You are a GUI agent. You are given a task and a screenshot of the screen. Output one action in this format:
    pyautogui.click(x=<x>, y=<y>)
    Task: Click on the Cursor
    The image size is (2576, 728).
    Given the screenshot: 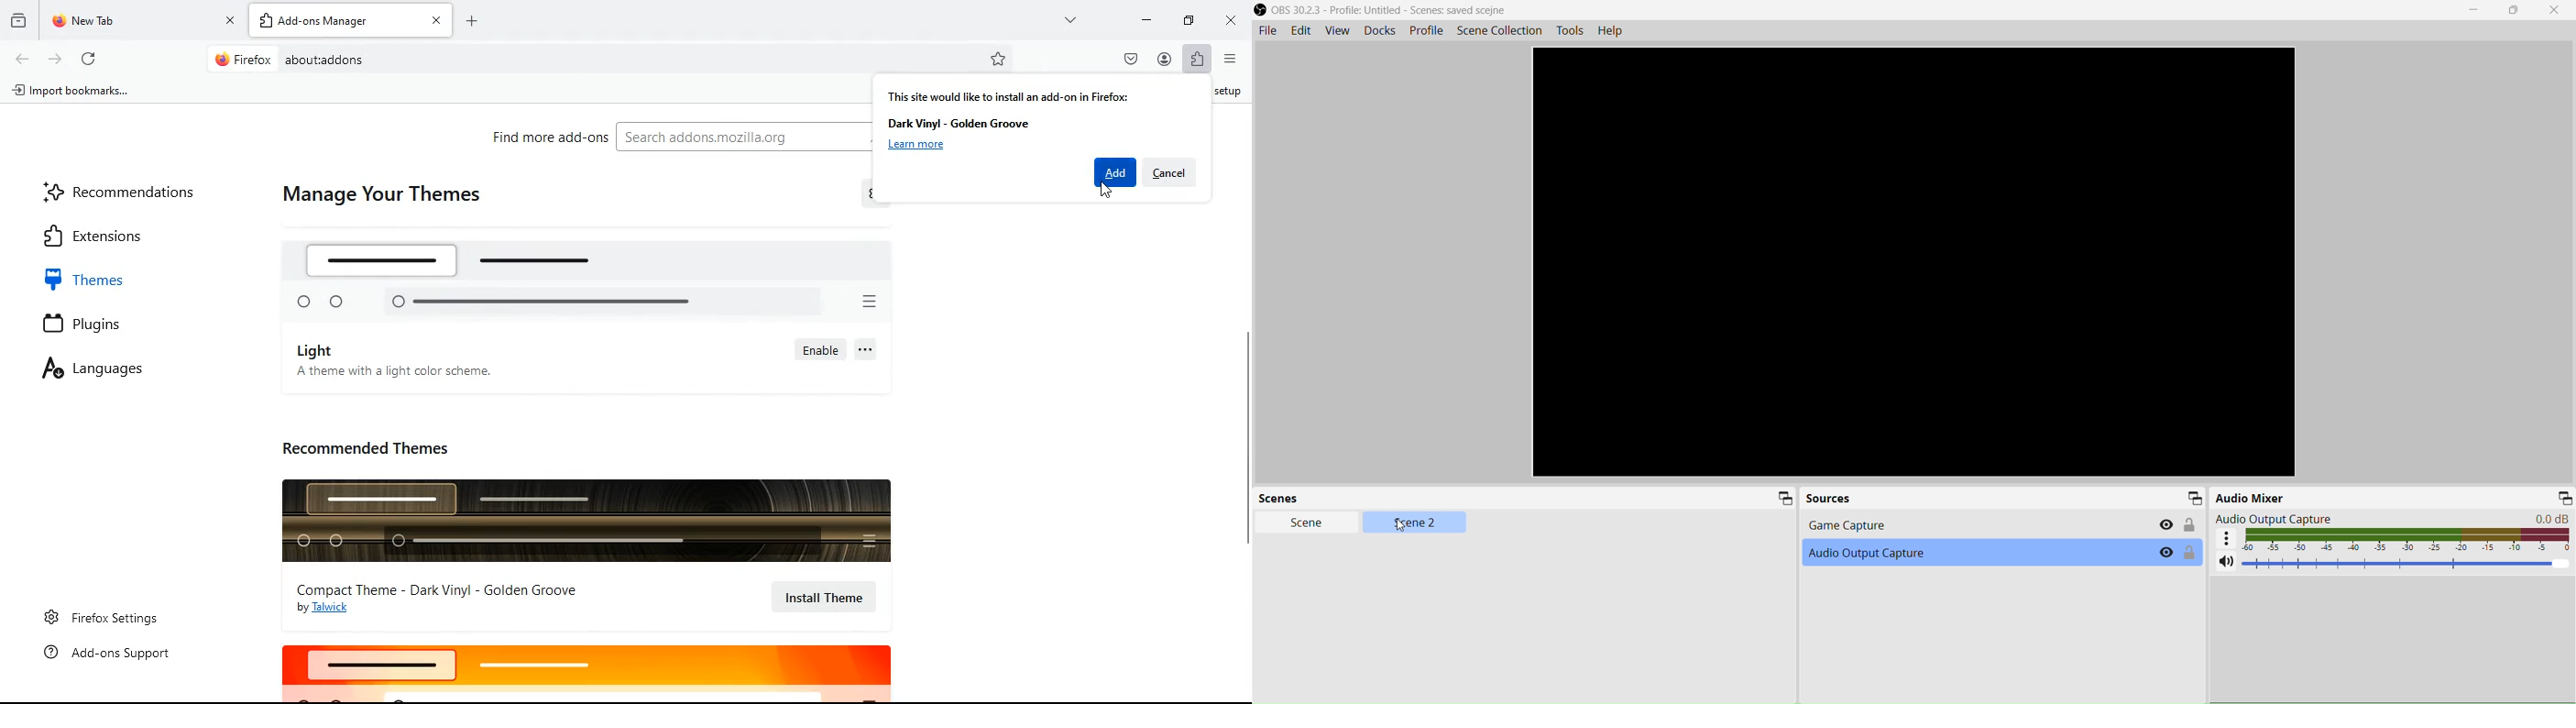 What is the action you would take?
    pyautogui.click(x=1401, y=525)
    